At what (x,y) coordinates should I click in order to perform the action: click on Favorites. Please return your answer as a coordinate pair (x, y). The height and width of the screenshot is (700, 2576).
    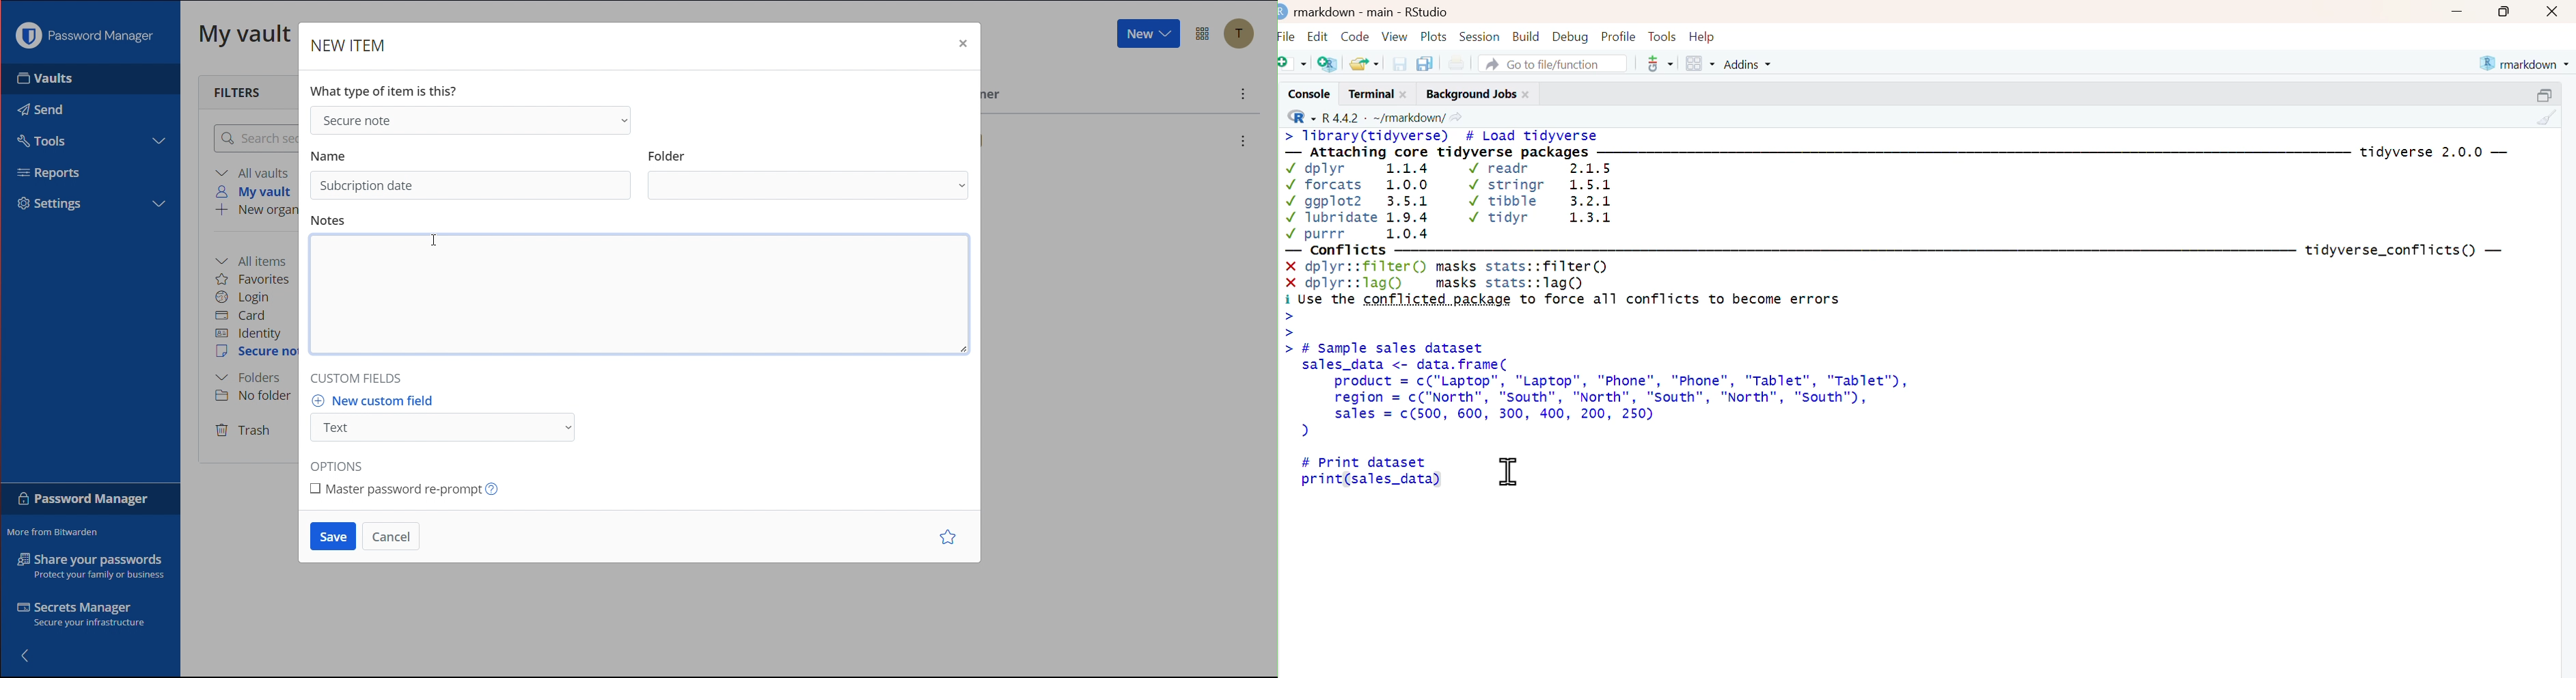
    Looking at the image, I should click on (254, 279).